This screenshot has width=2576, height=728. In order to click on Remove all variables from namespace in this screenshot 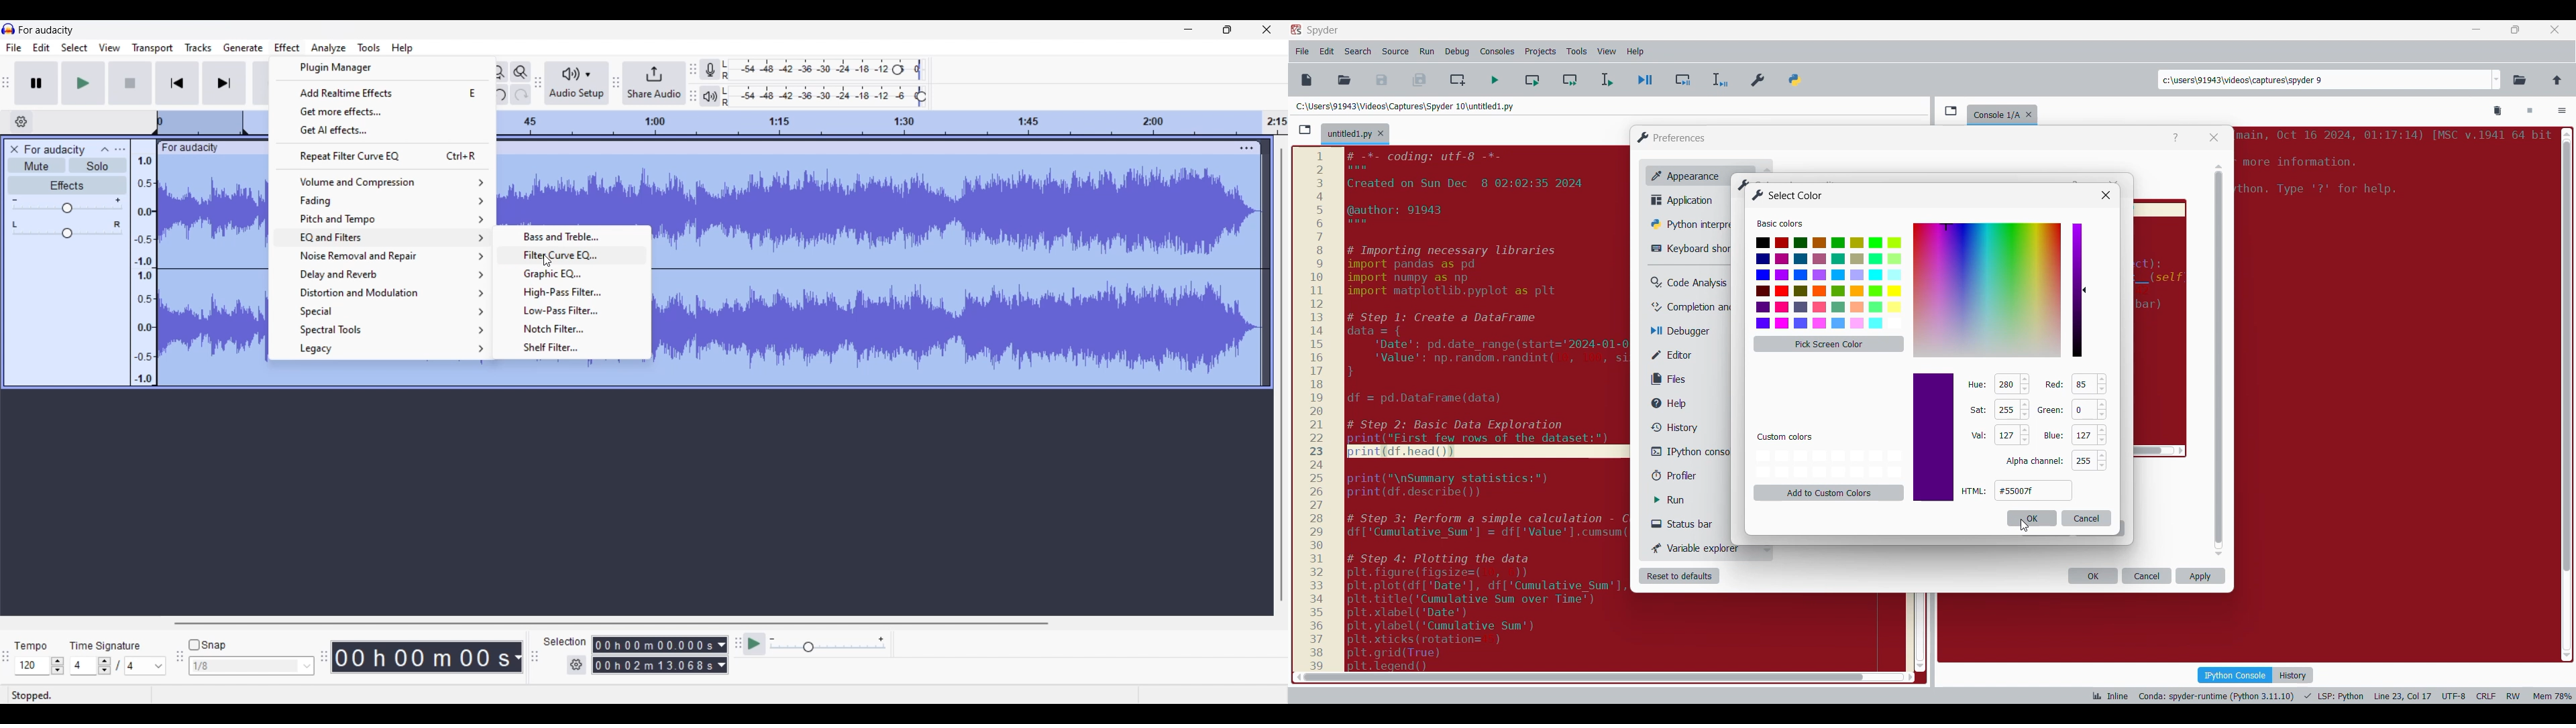, I will do `click(2498, 111)`.